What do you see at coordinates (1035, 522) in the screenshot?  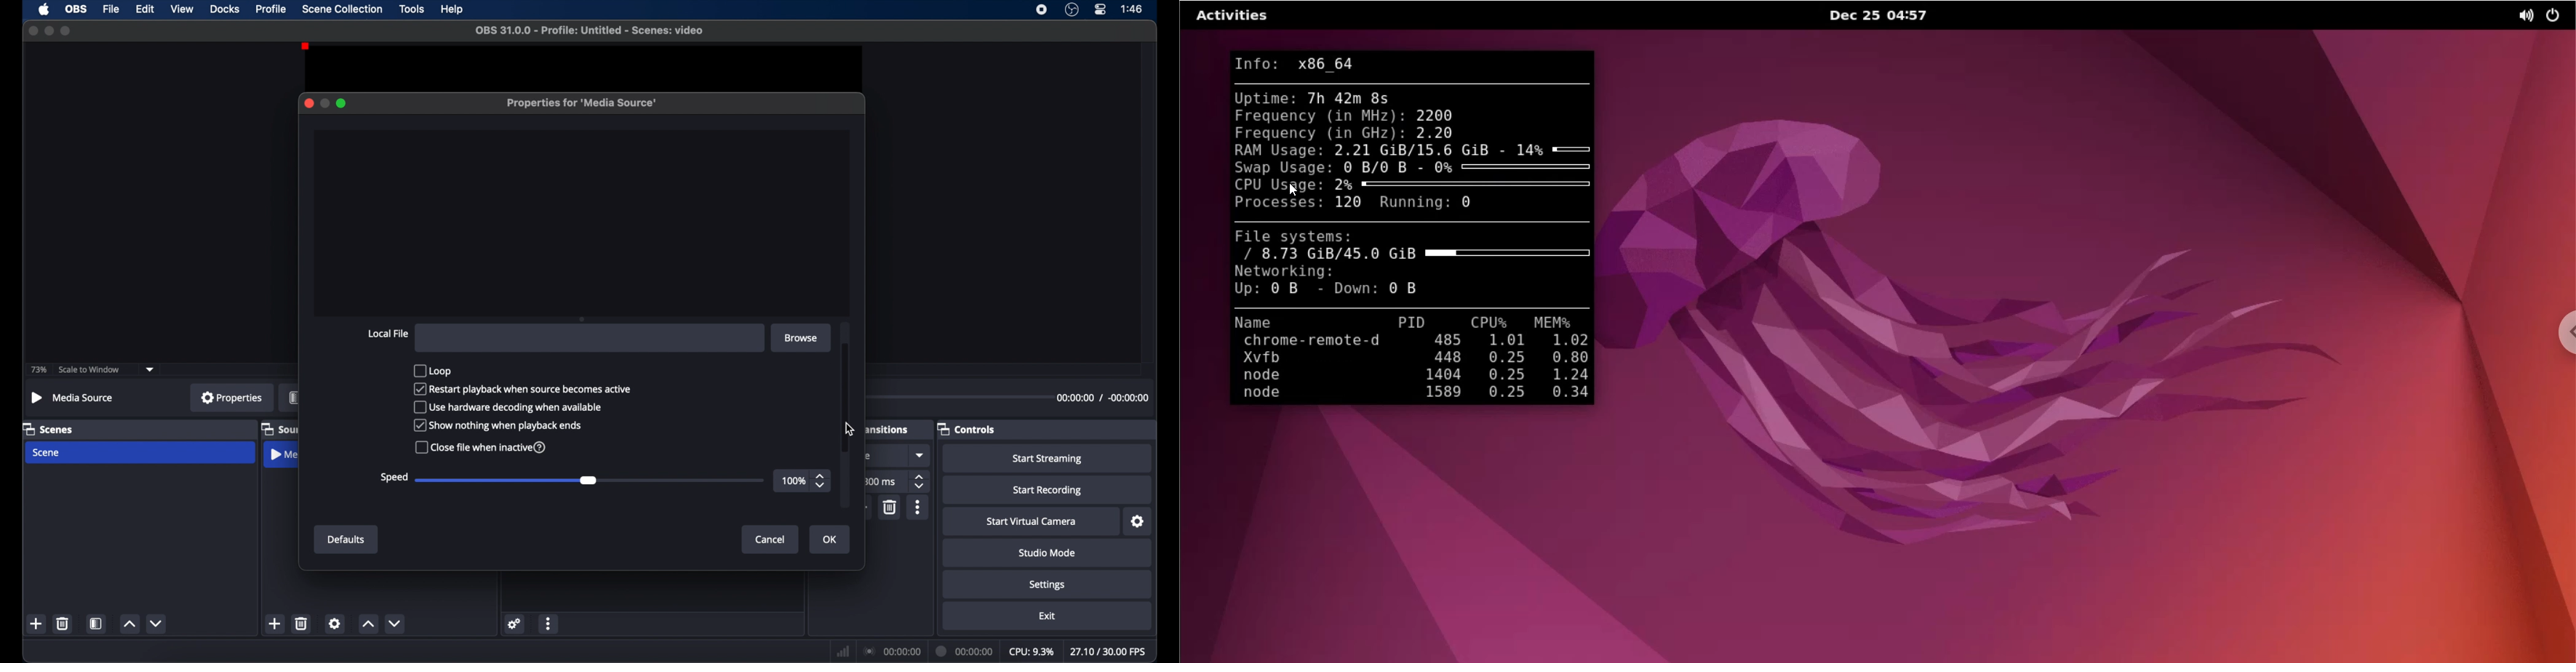 I see `start virtual camera` at bounding box center [1035, 522].